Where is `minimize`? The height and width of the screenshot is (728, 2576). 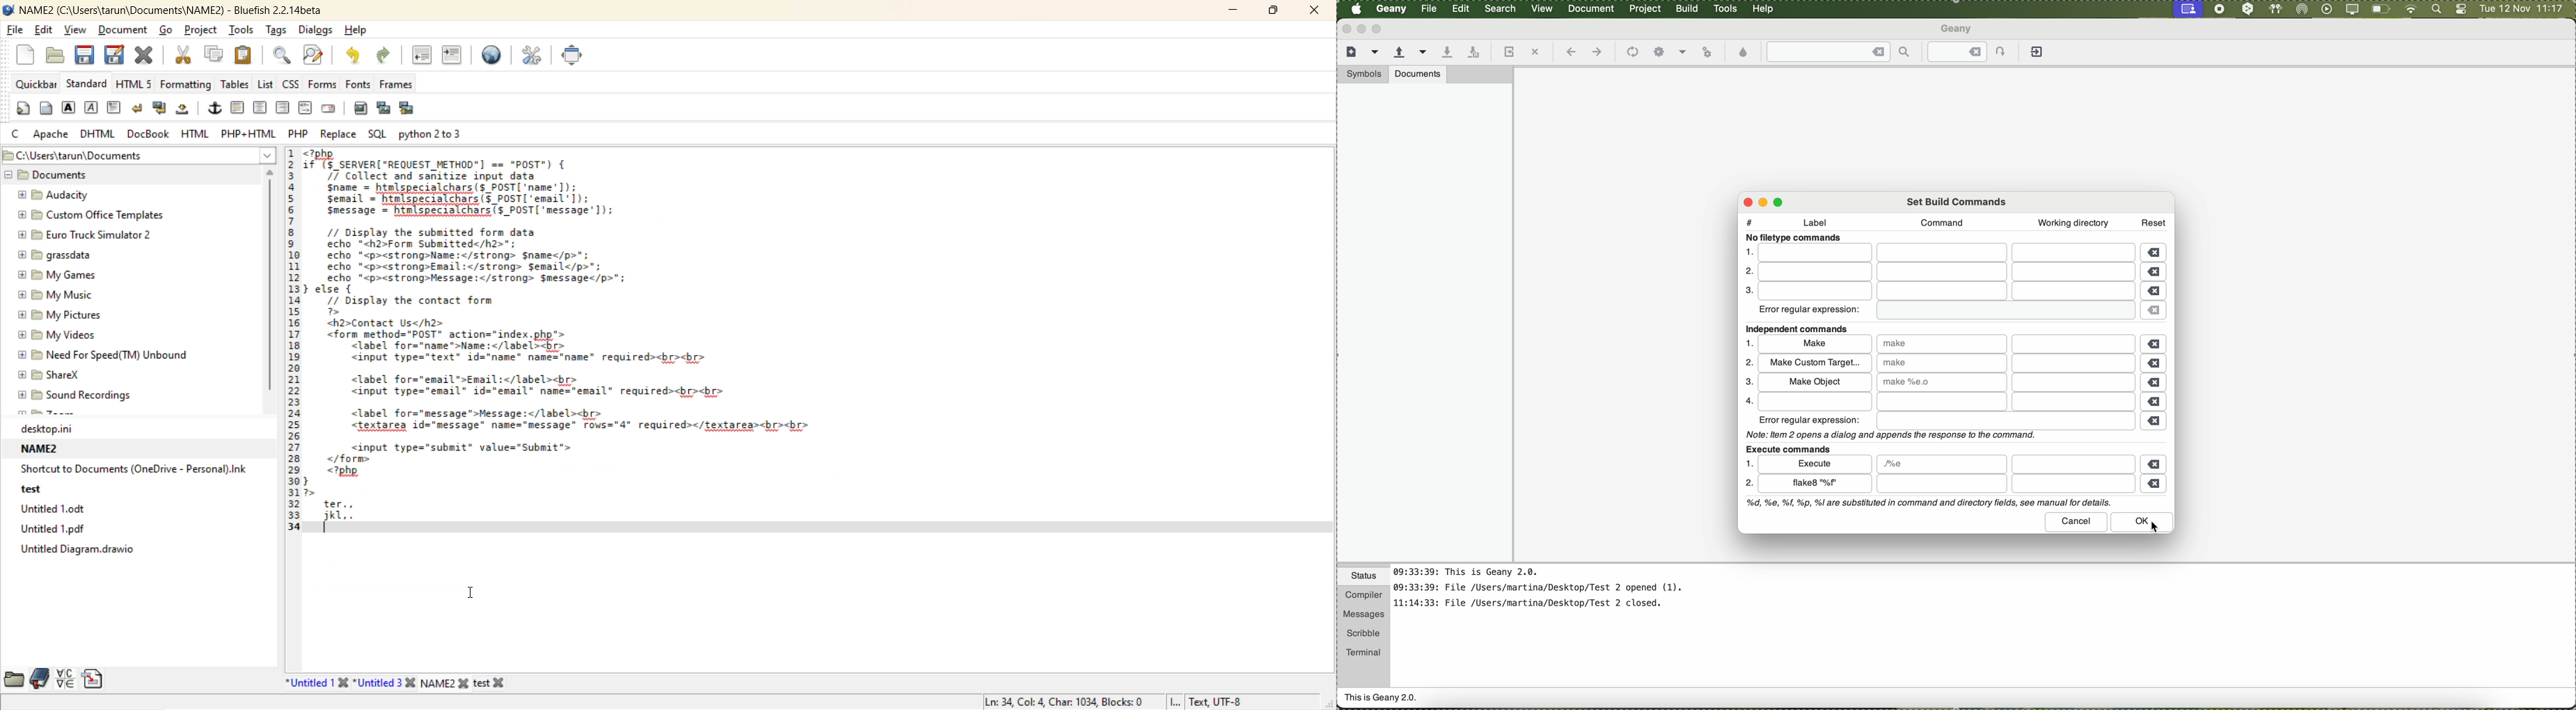
minimize is located at coordinates (1362, 29).